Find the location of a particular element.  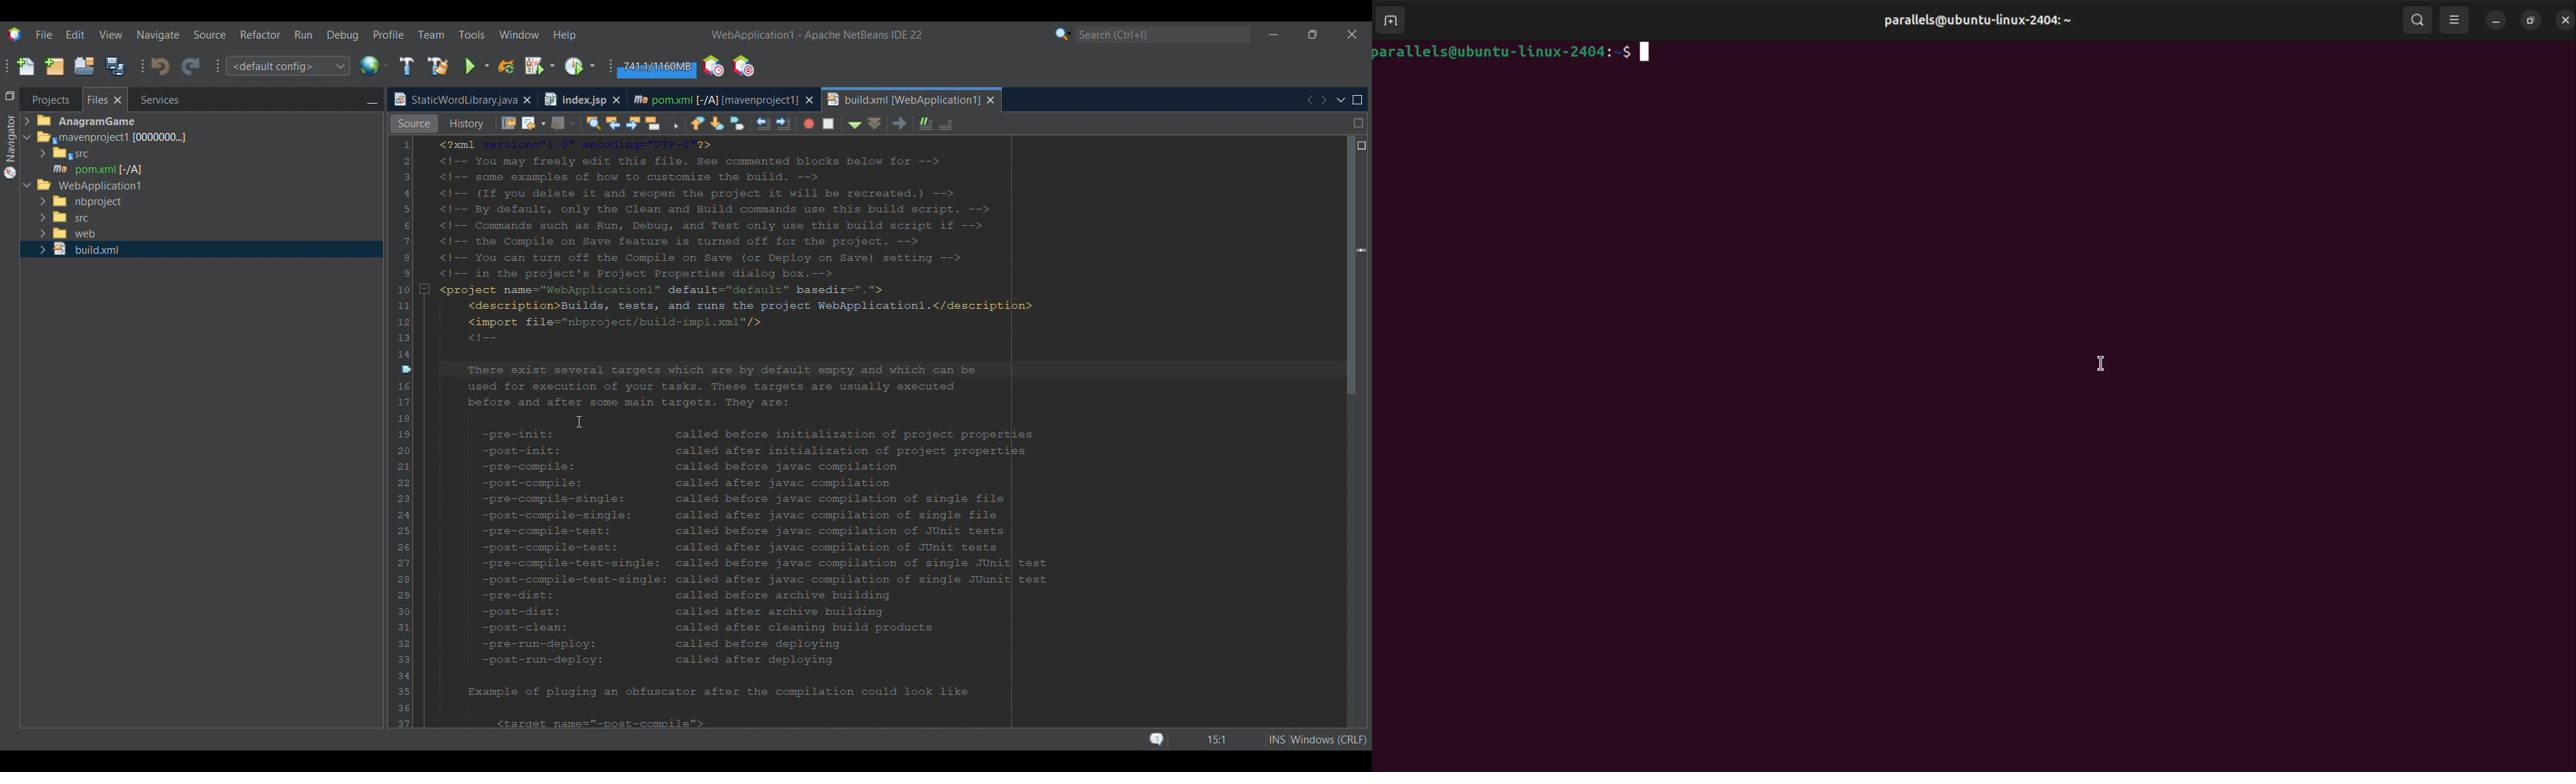

Forward options is located at coordinates (687, 123).